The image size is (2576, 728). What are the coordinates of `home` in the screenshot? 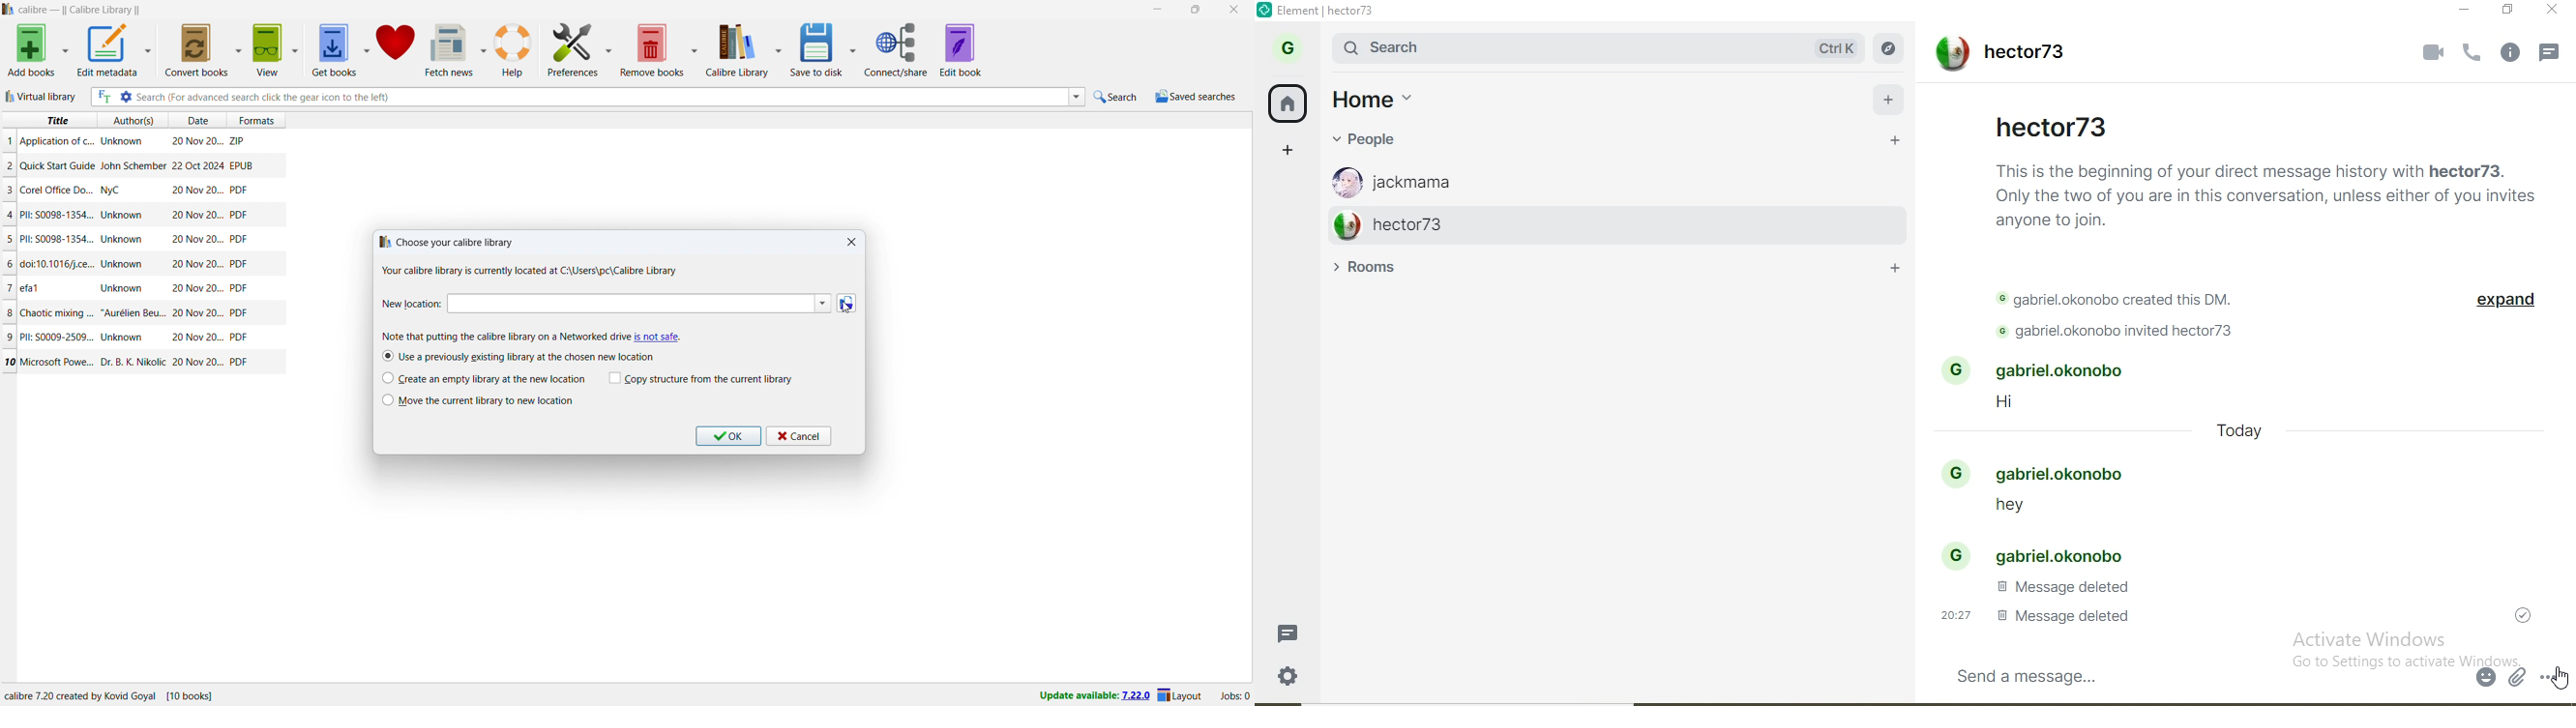 It's located at (1288, 101).